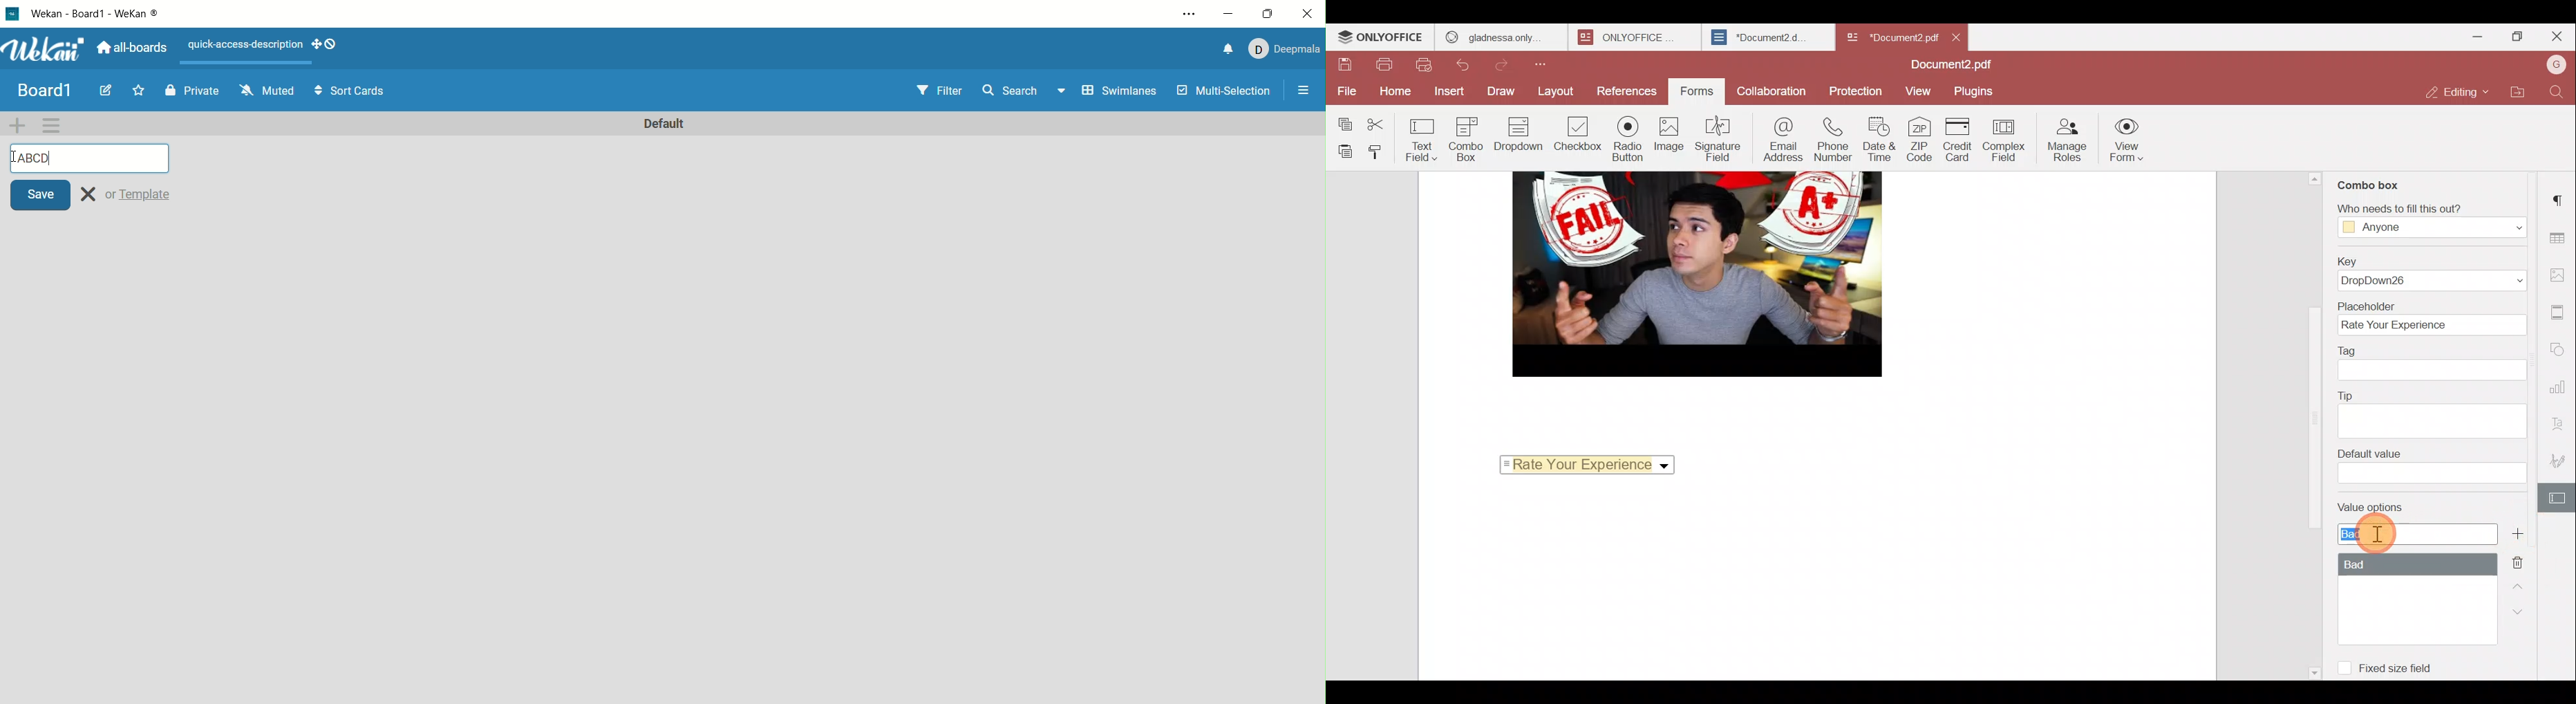 The image size is (2576, 728). I want to click on Copy, so click(1345, 121).